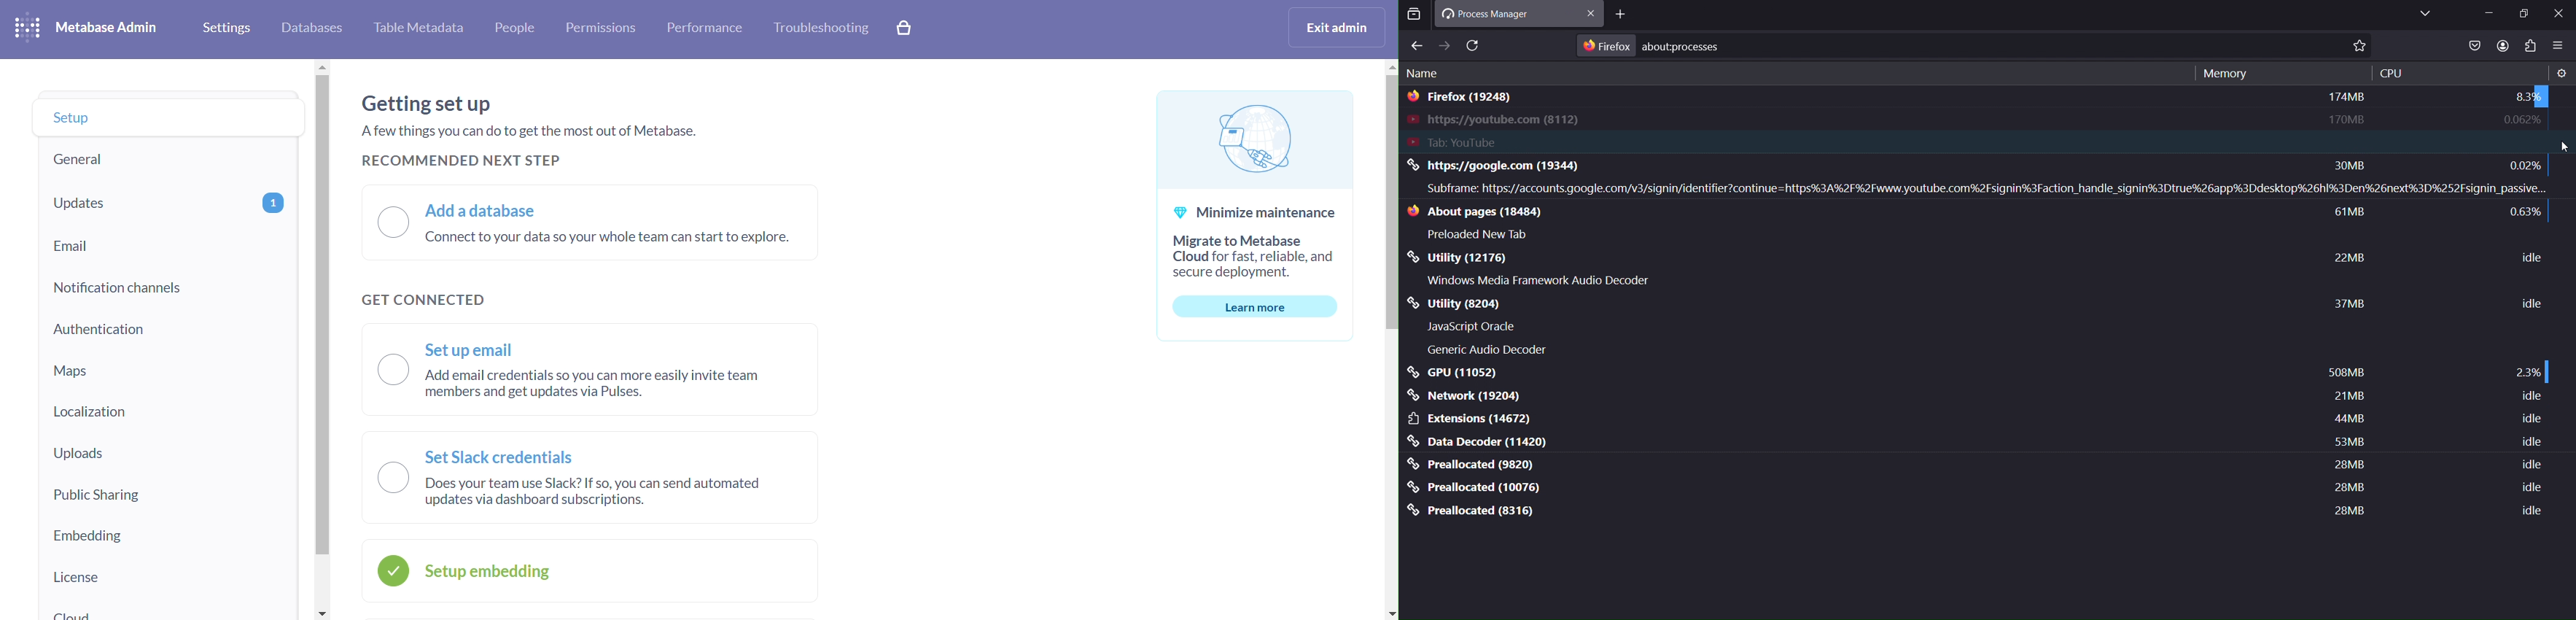 Image resolution: width=2576 pixels, height=644 pixels. Describe the element at coordinates (2520, 120) in the screenshot. I see `0.062%` at that location.